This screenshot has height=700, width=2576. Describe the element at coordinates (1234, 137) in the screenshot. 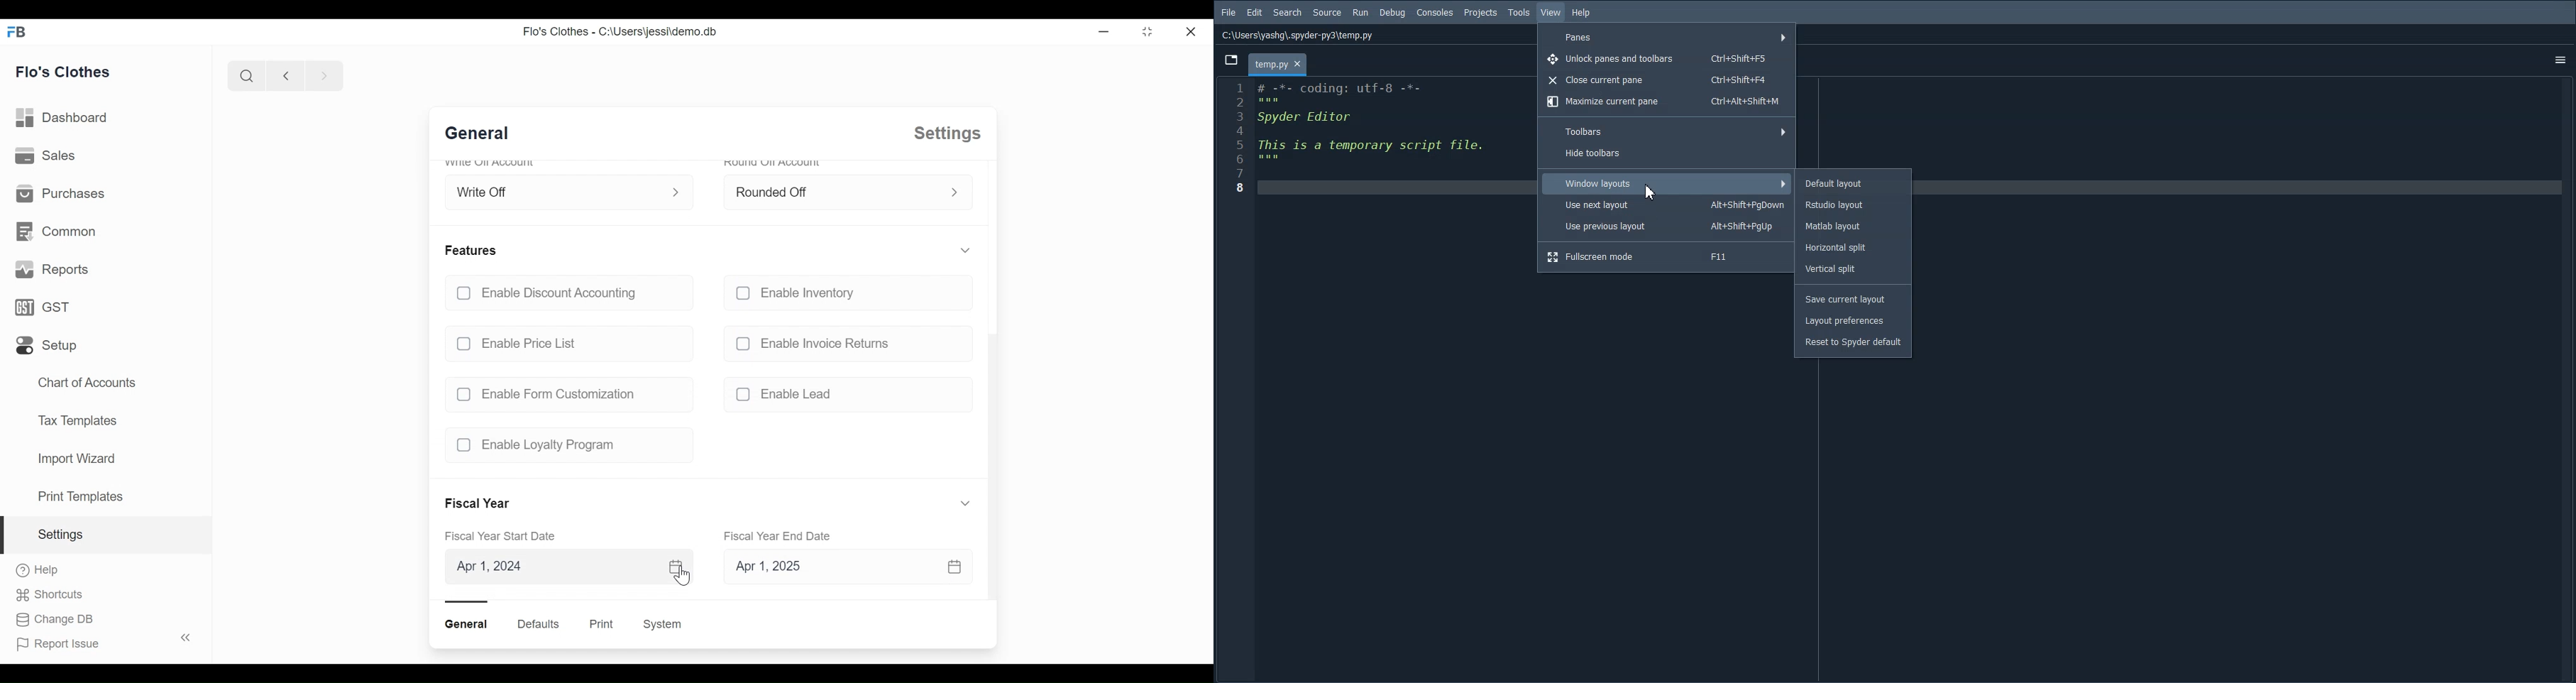

I see `Line number` at that location.